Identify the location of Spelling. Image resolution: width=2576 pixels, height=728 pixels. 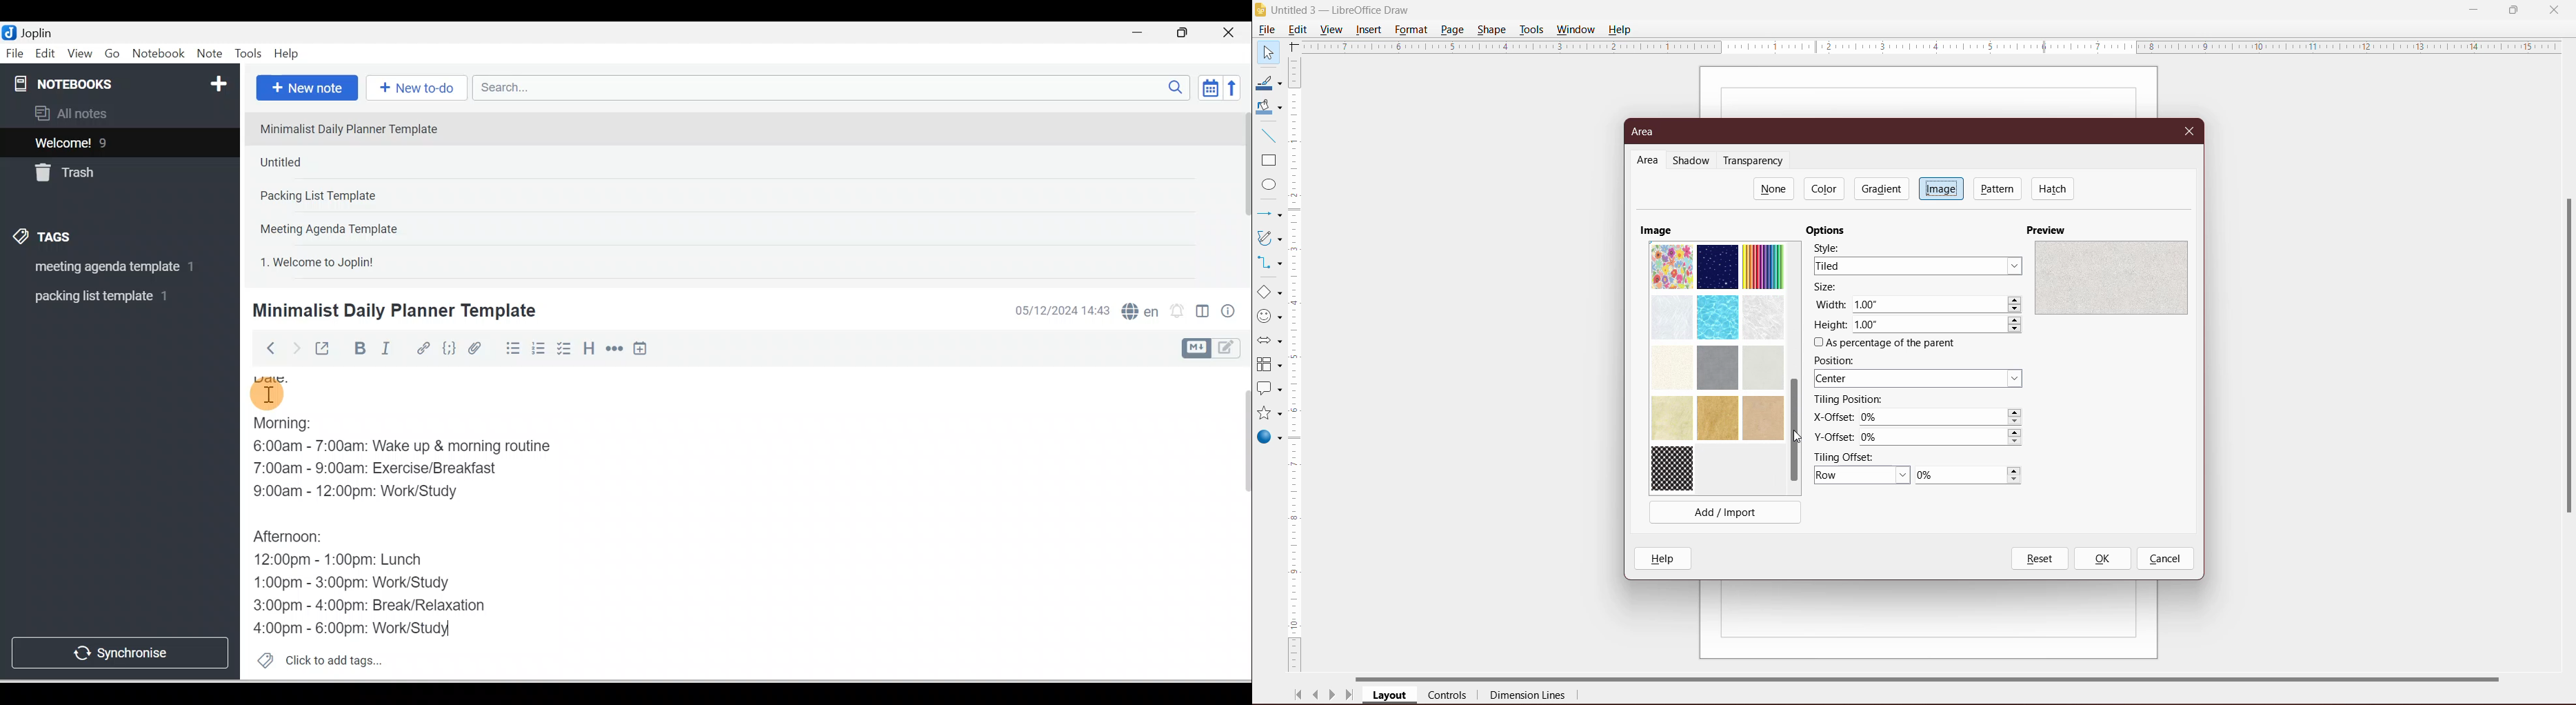
(1138, 309).